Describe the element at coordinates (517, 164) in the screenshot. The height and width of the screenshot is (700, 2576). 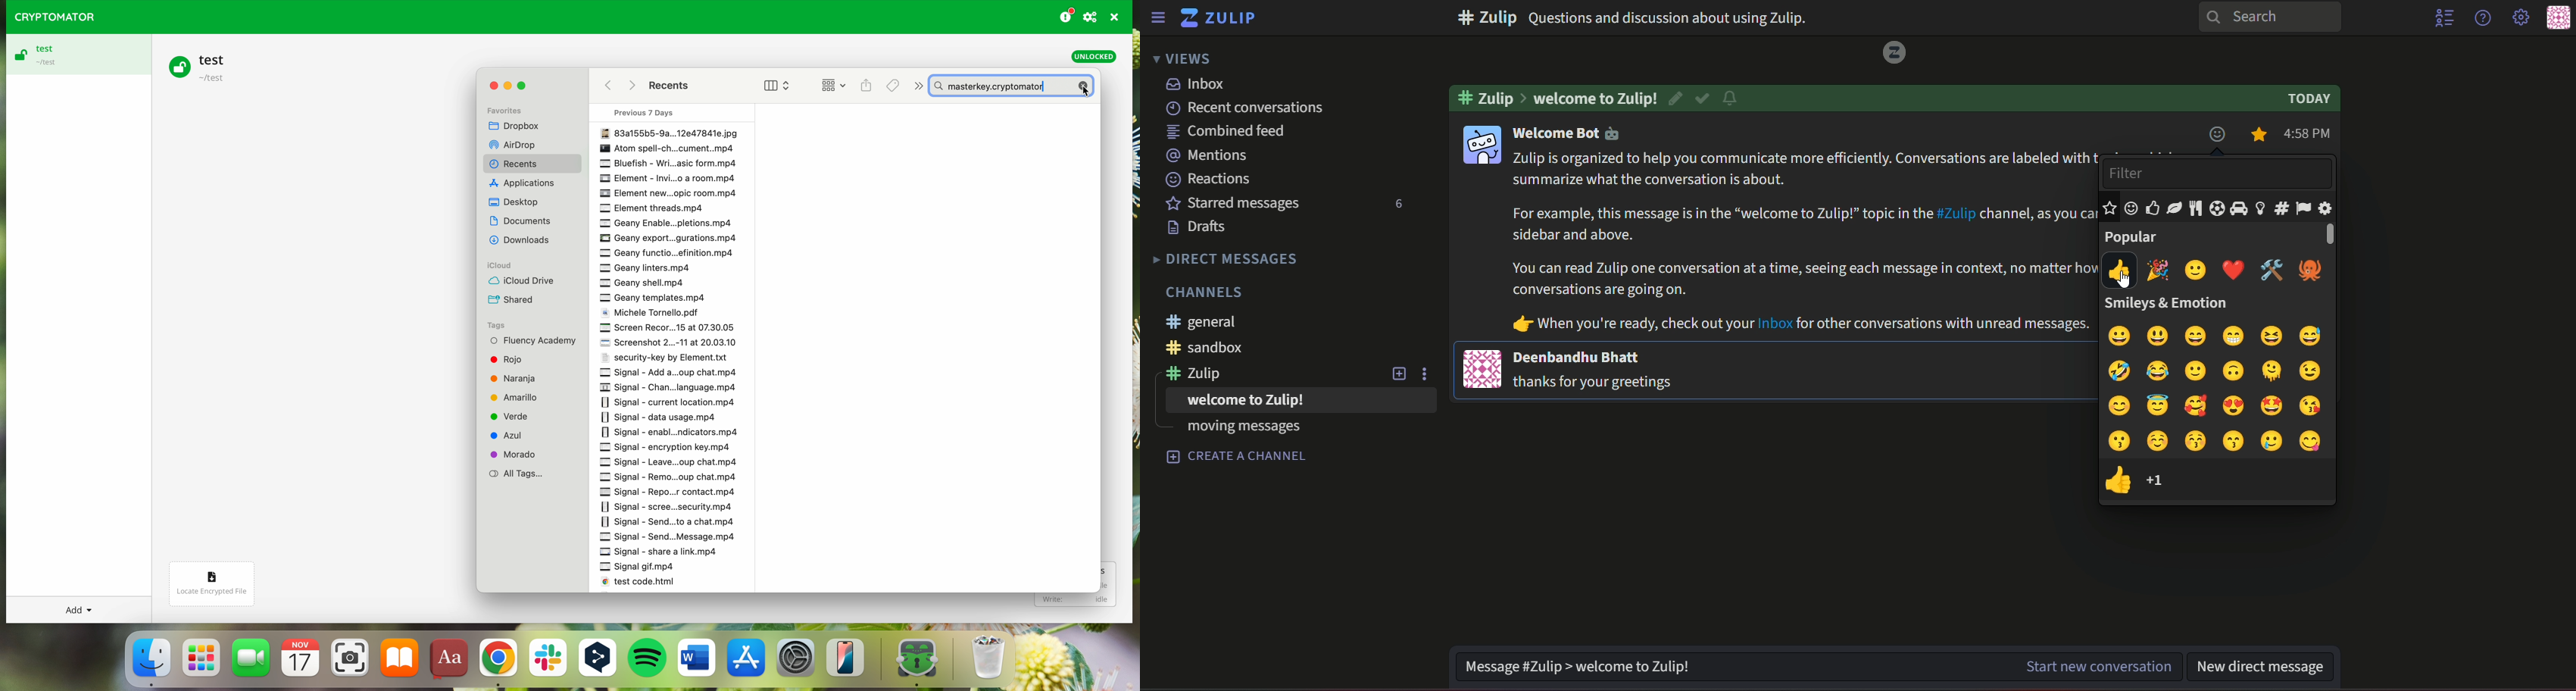
I see `Recents` at that location.